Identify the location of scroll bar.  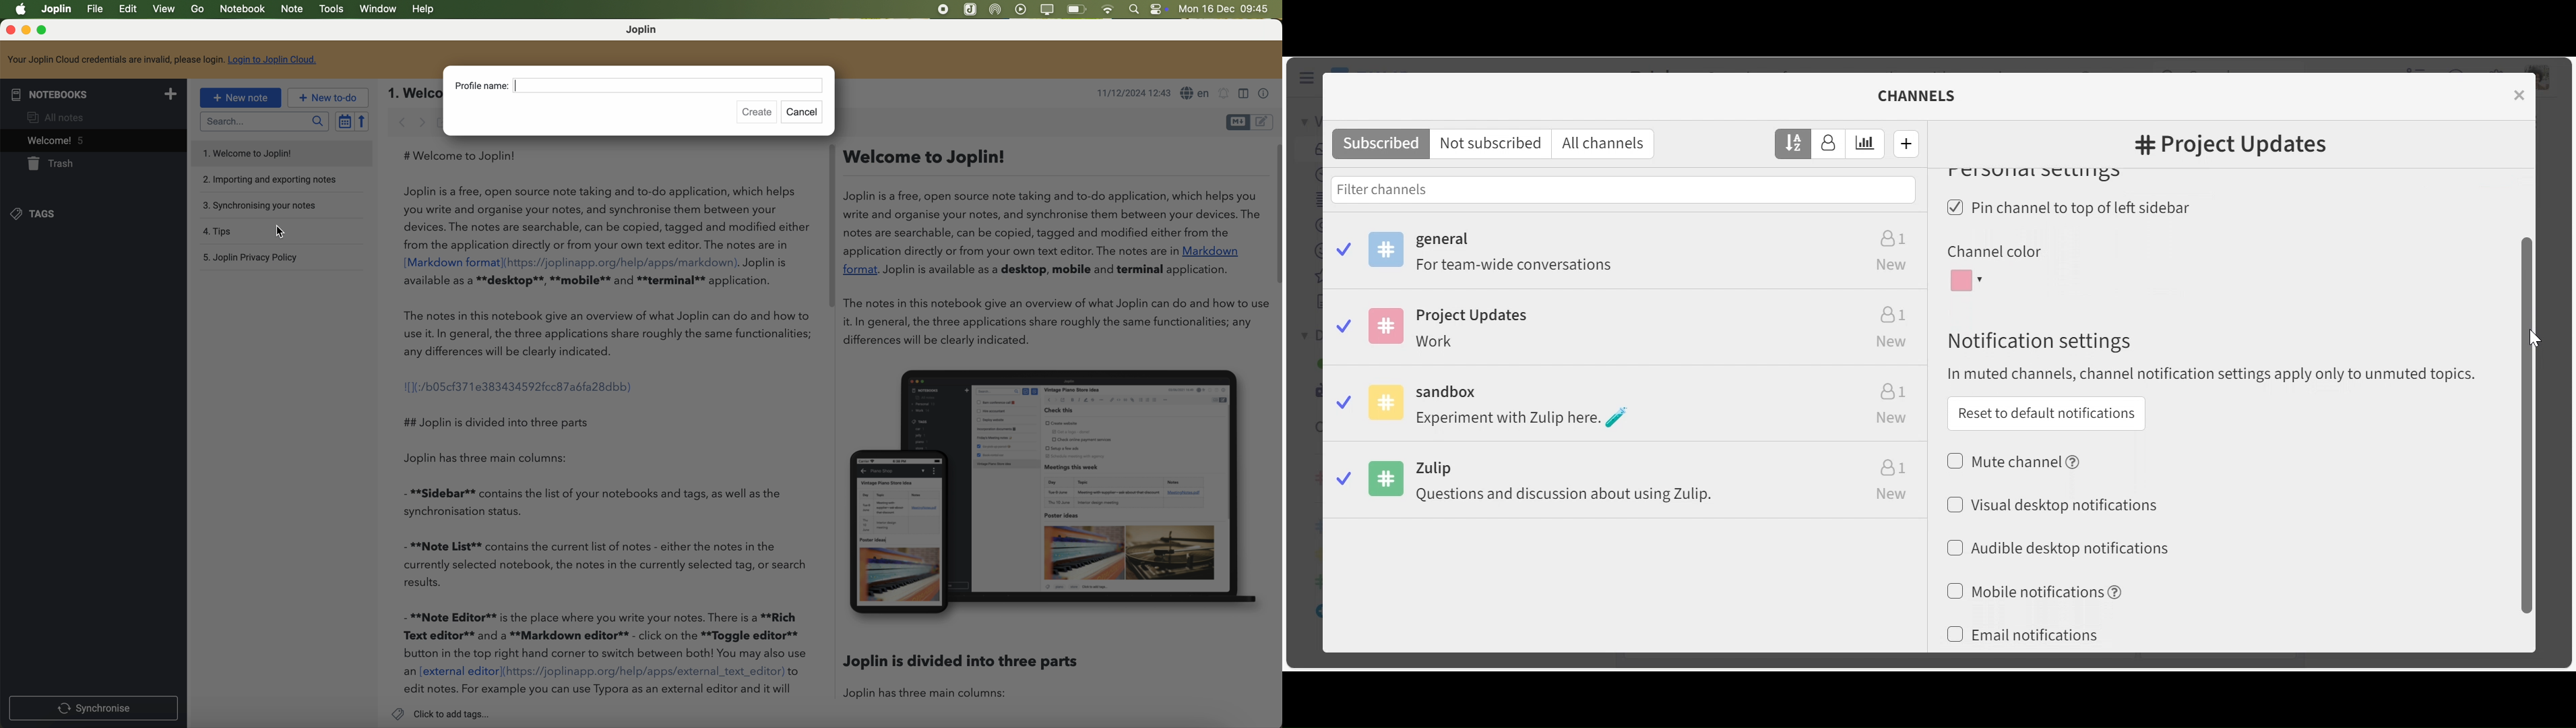
(1274, 215).